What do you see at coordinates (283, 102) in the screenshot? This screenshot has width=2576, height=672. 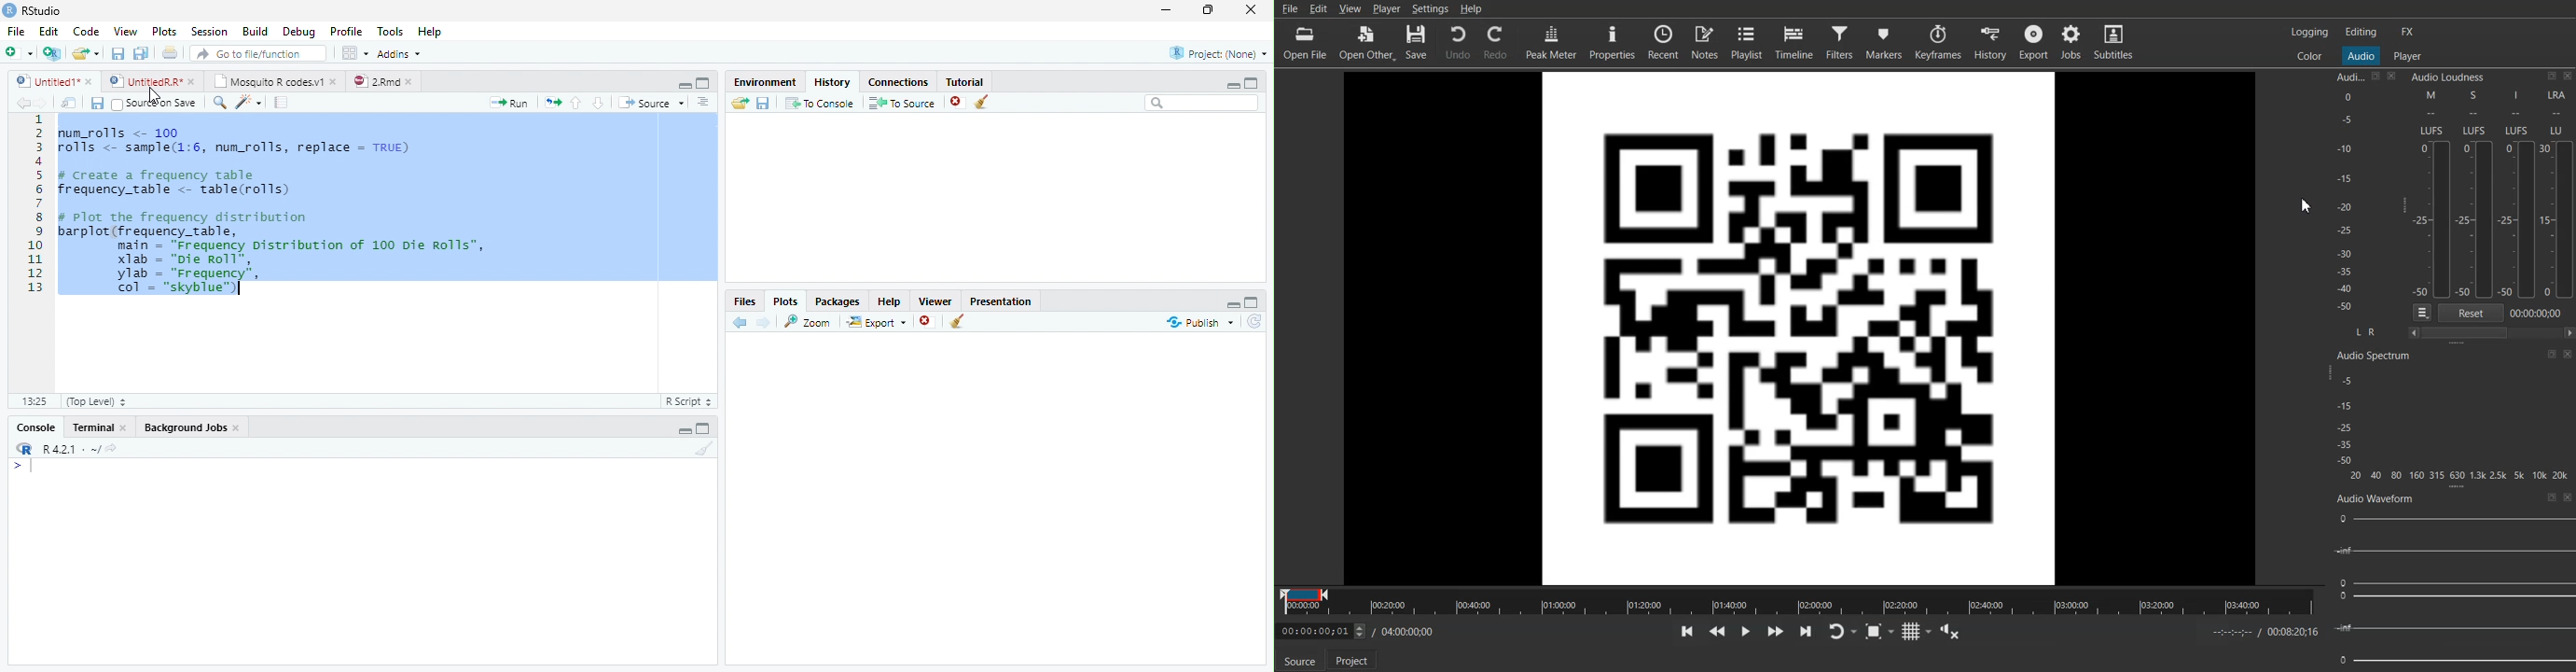 I see `Compile Report` at bounding box center [283, 102].